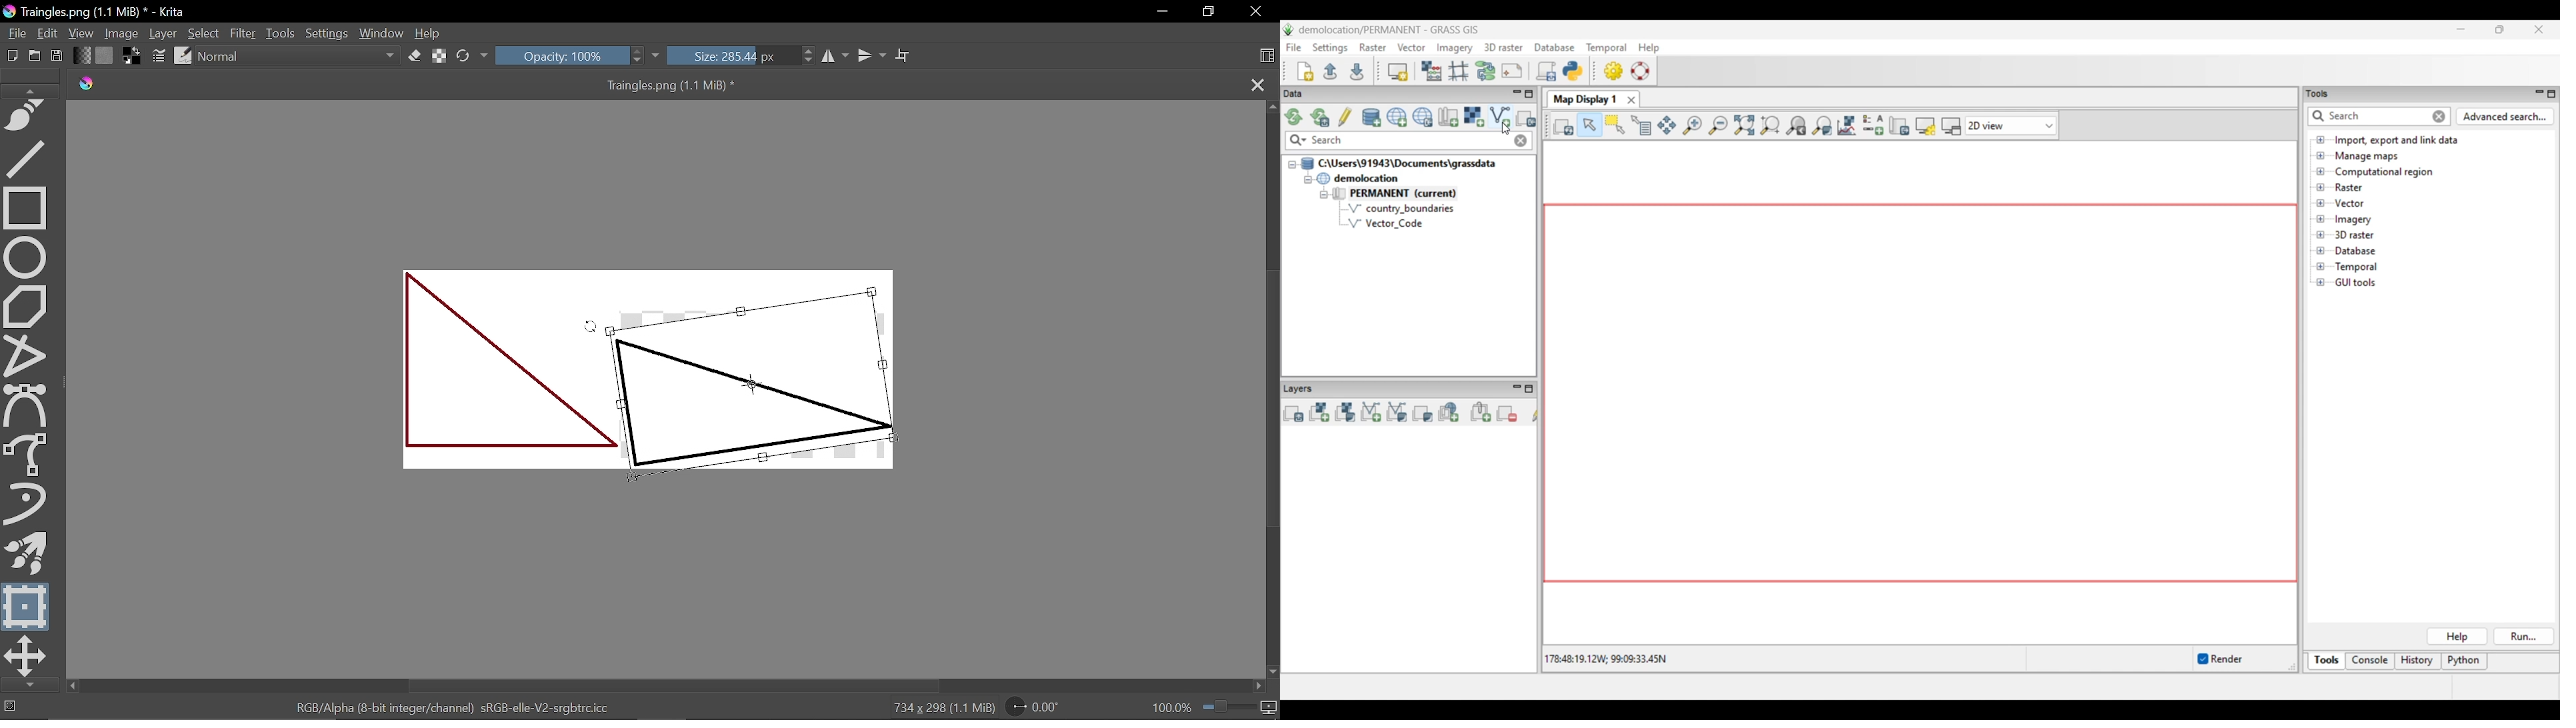 This screenshot has width=2576, height=728. Describe the element at coordinates (1272, 672) in the screenshot. I see `Move down` at that location.